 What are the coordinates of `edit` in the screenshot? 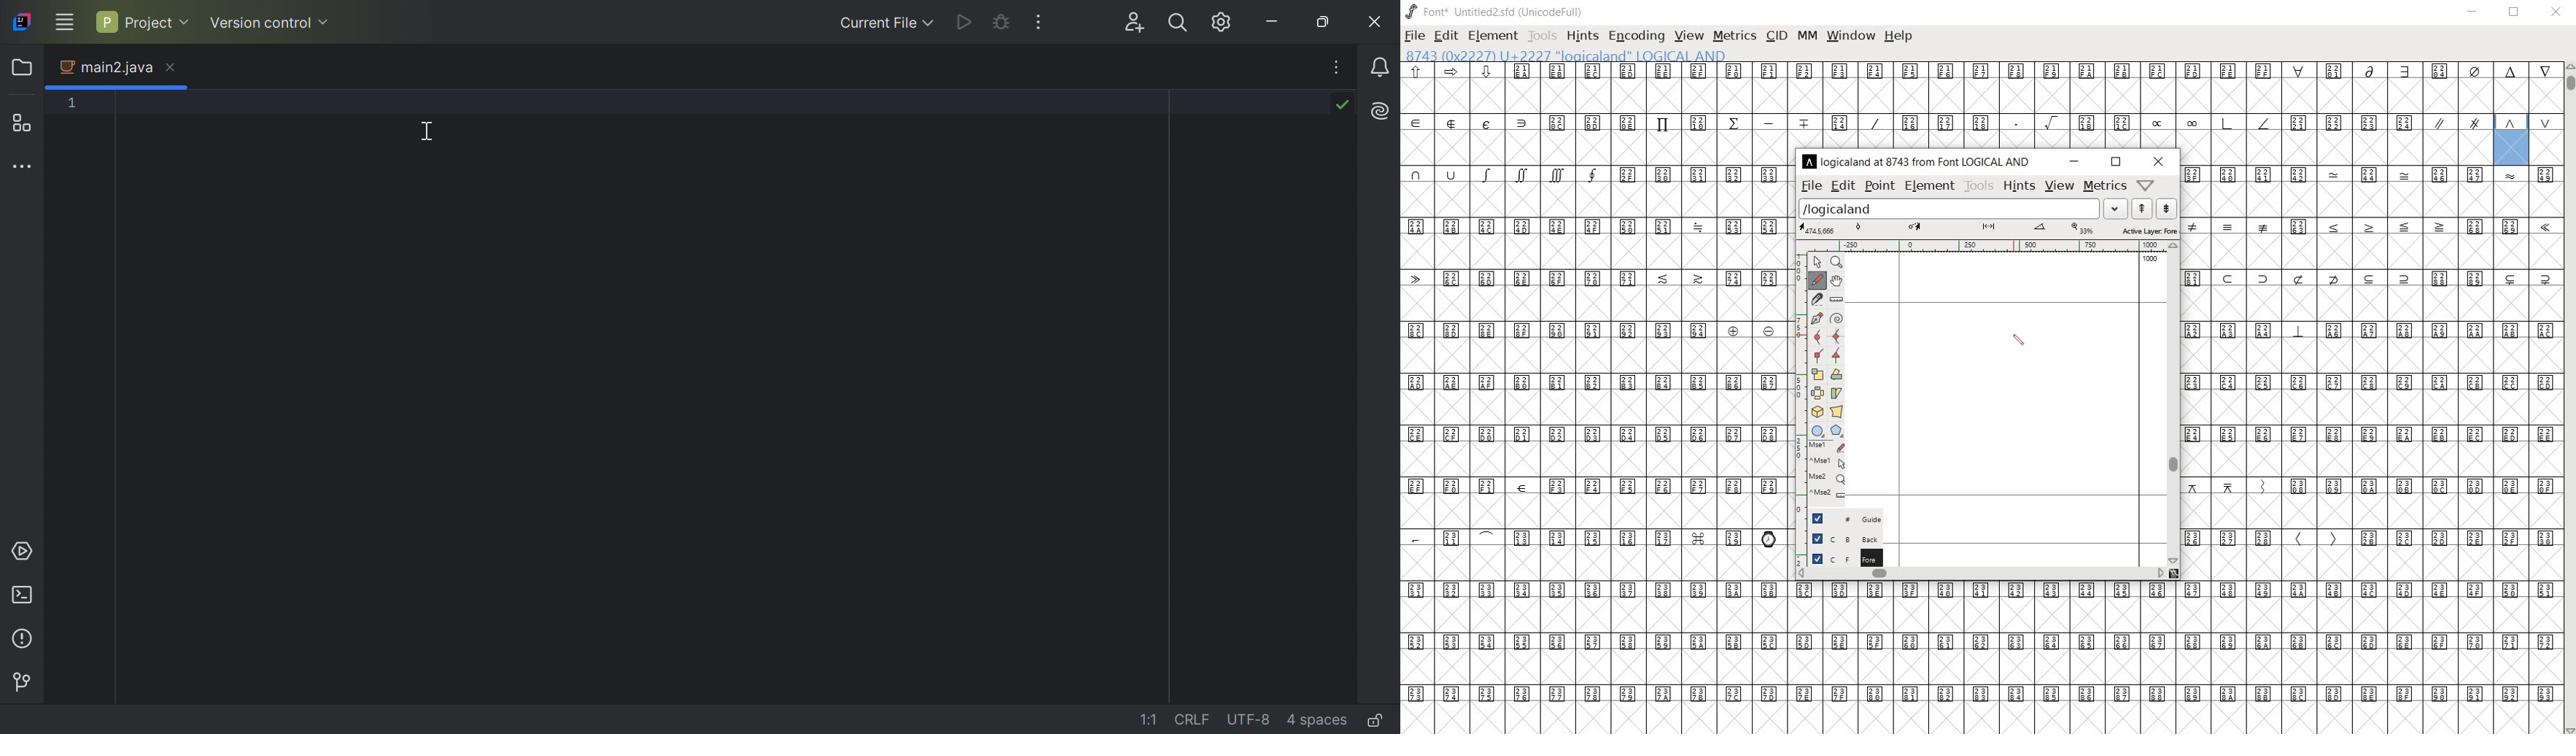 It's located at (1445, 35).